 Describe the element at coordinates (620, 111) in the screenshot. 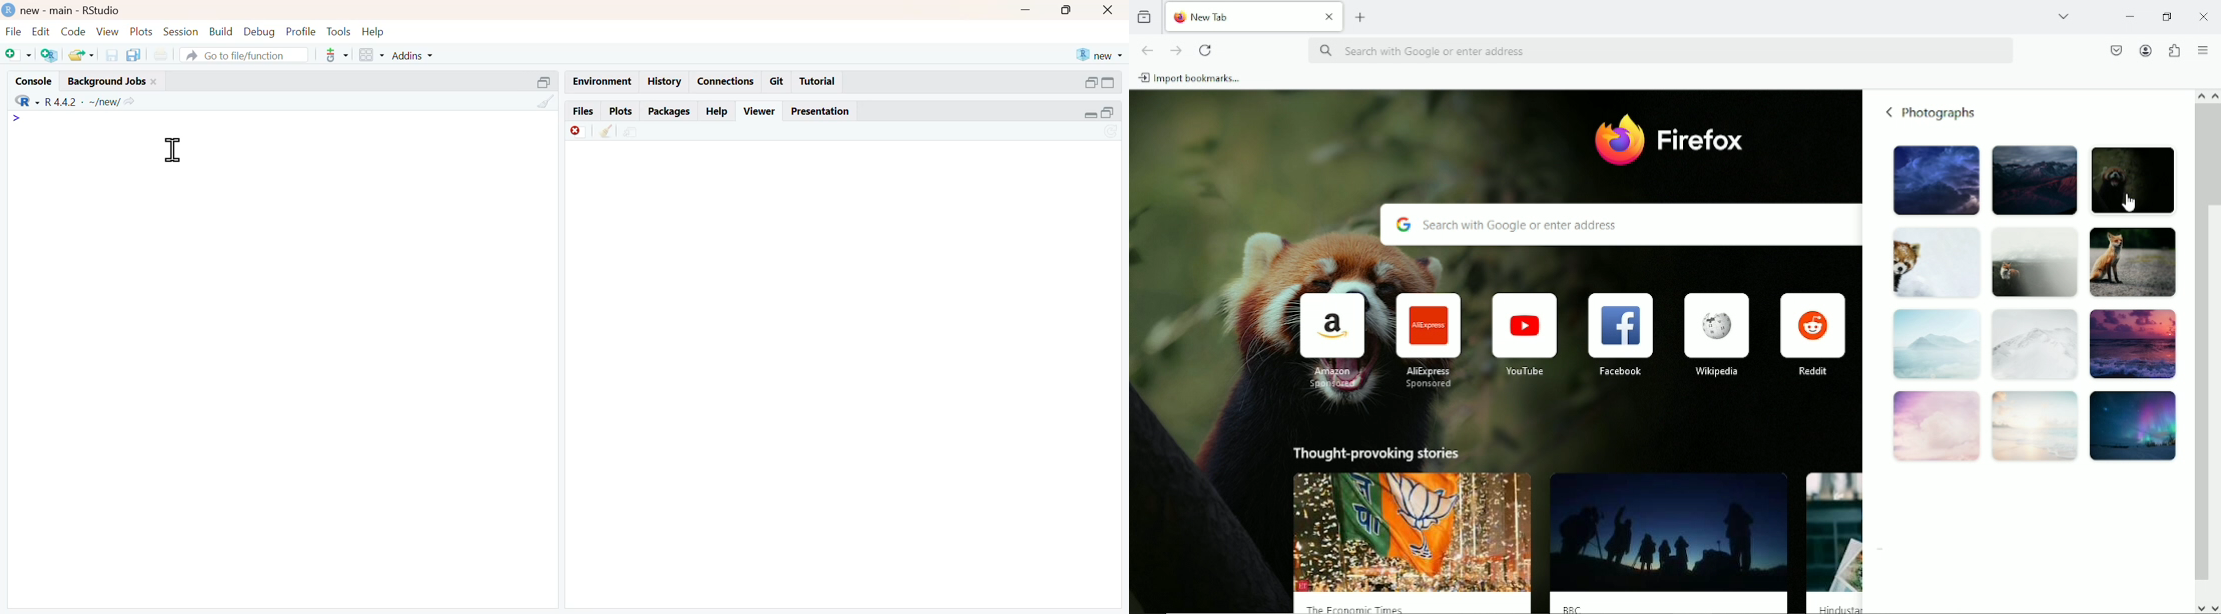

I see `plots` at that location.